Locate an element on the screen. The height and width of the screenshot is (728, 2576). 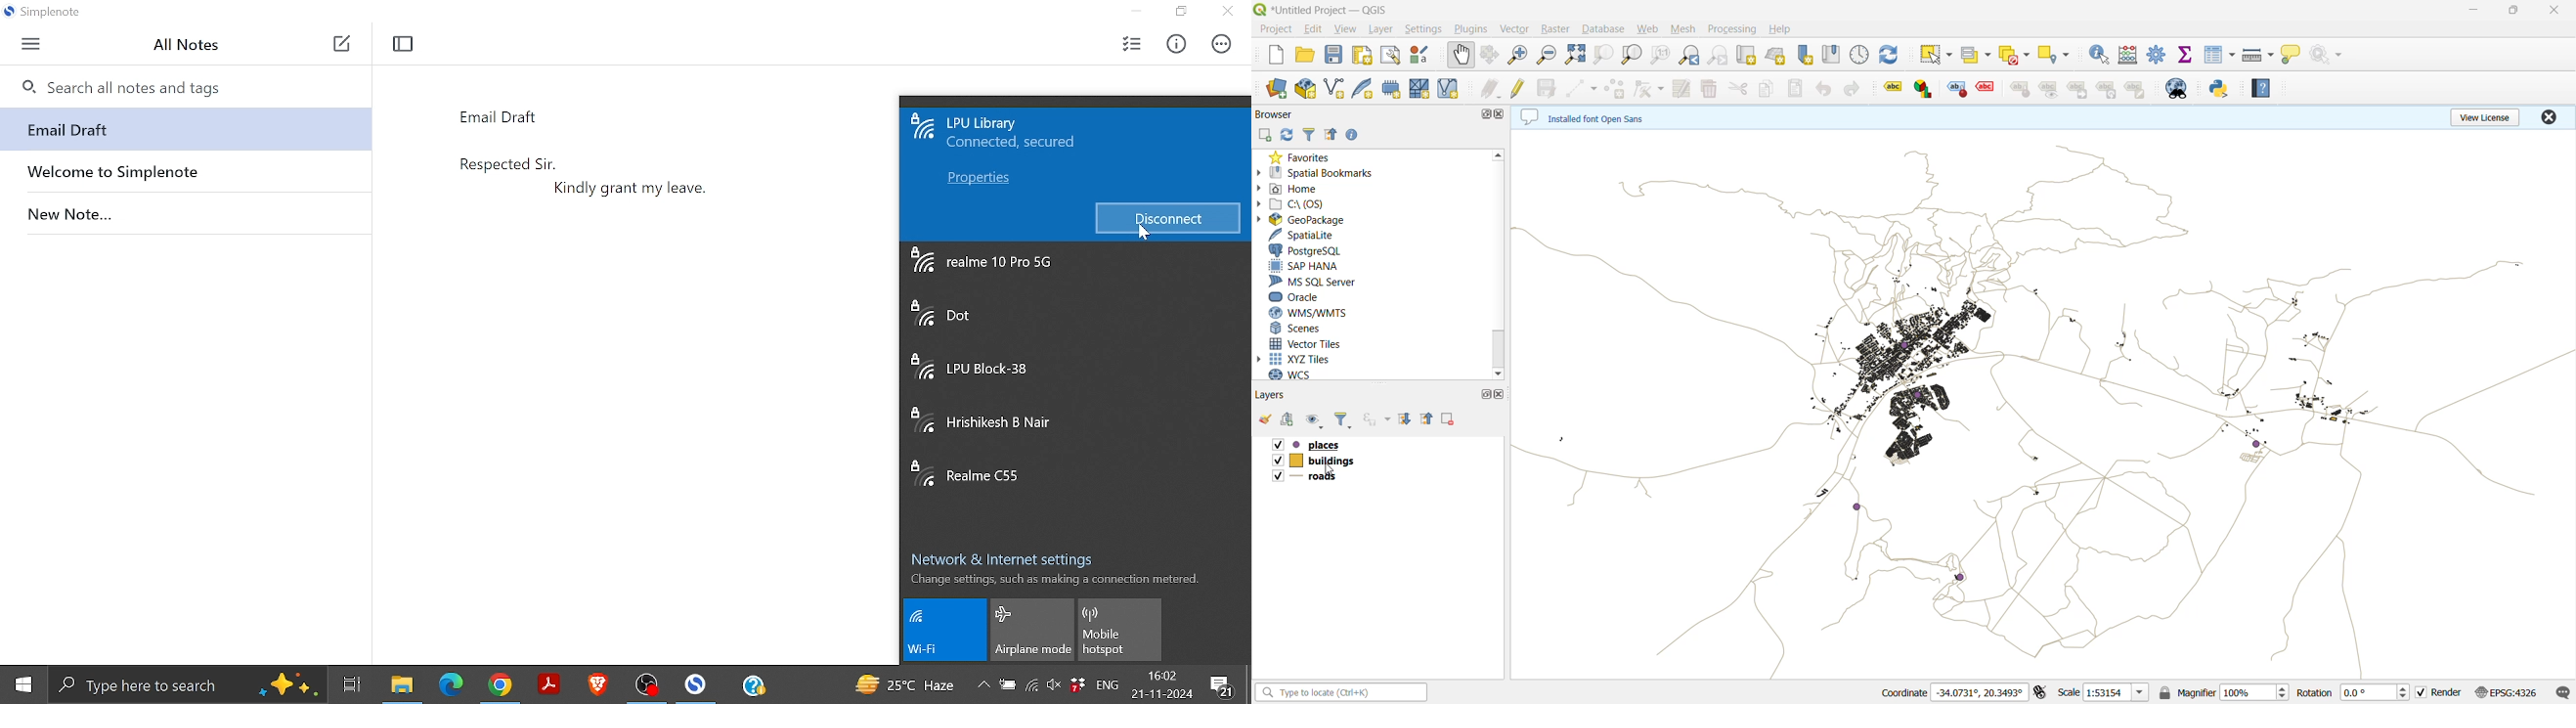
Brave browser is located at coordinates (599, 683).